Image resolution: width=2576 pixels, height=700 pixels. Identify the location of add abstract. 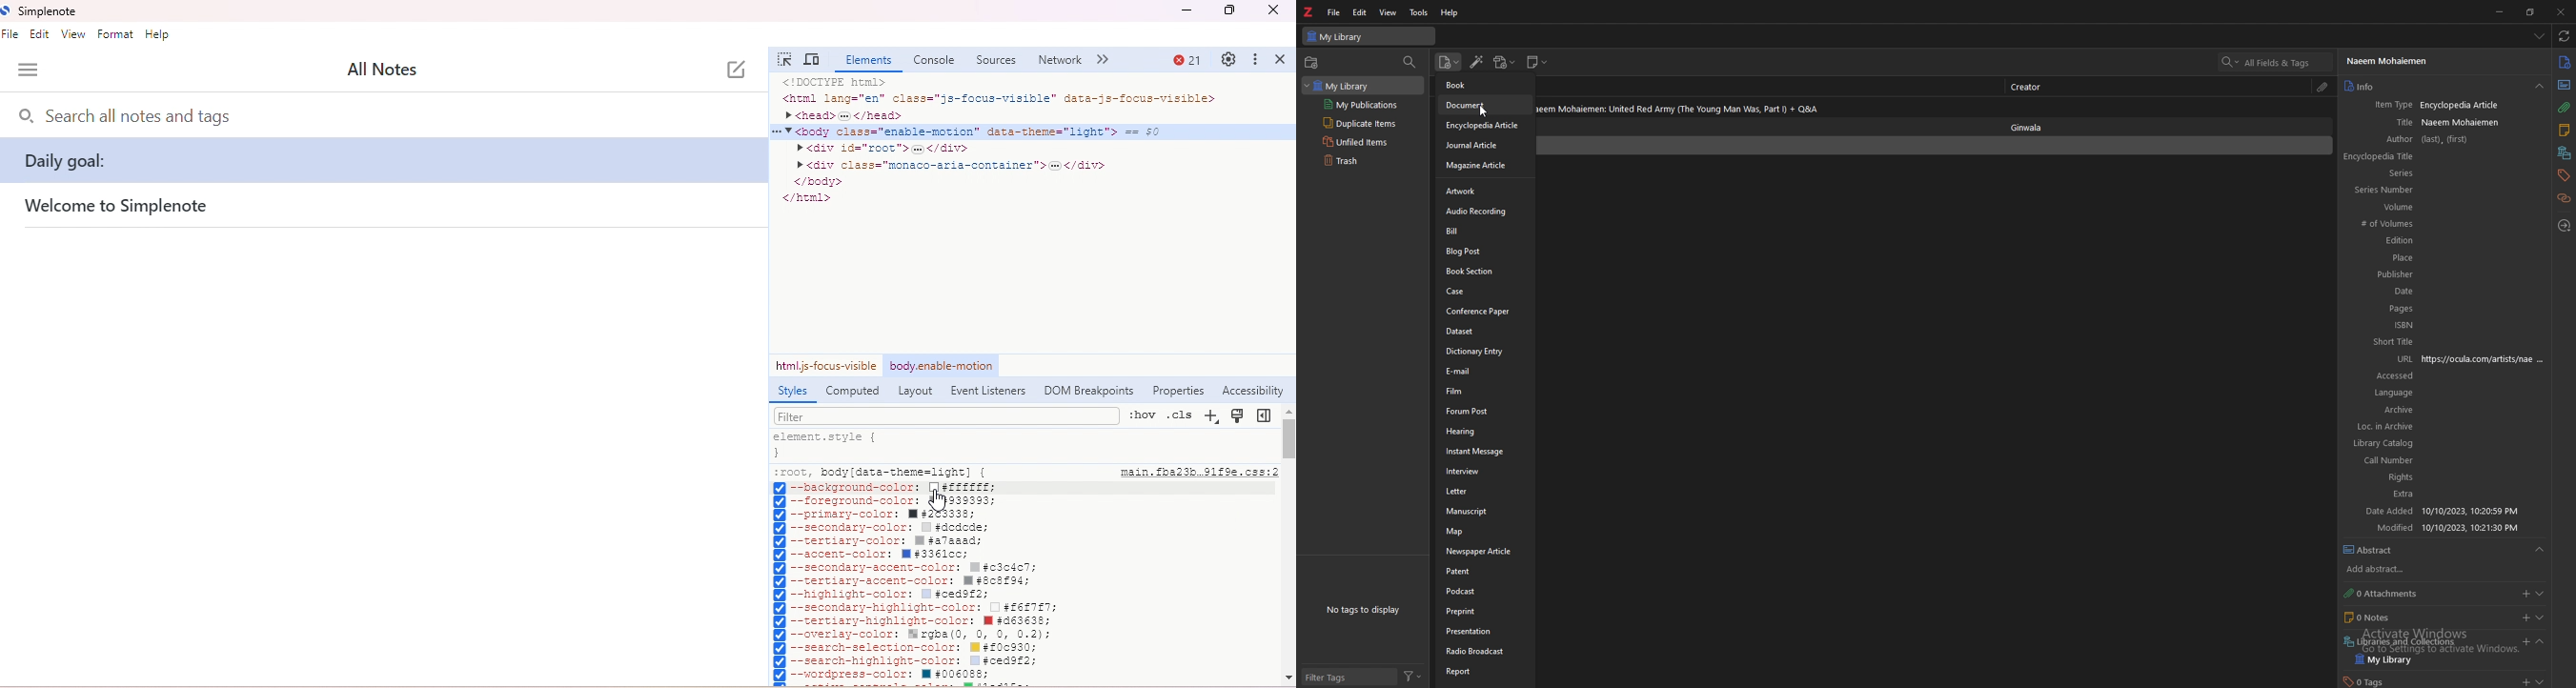
(2443, 569).